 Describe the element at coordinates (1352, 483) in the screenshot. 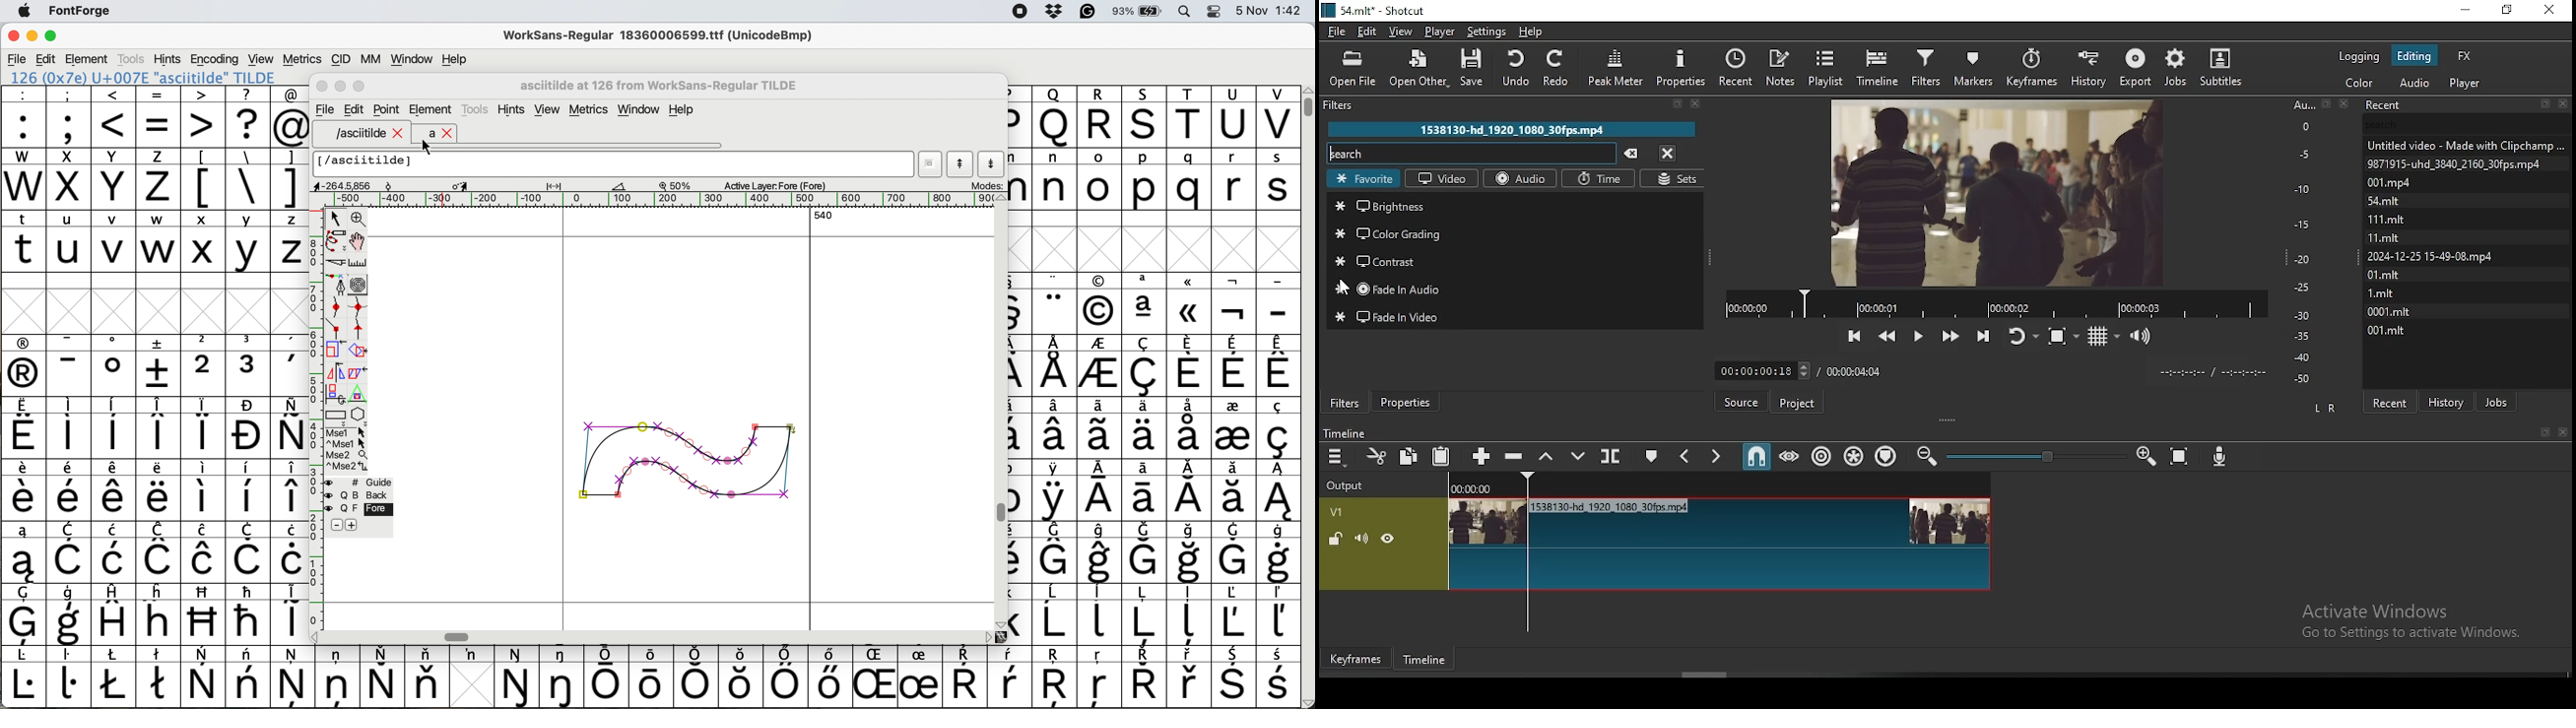

I see `output` at that location.